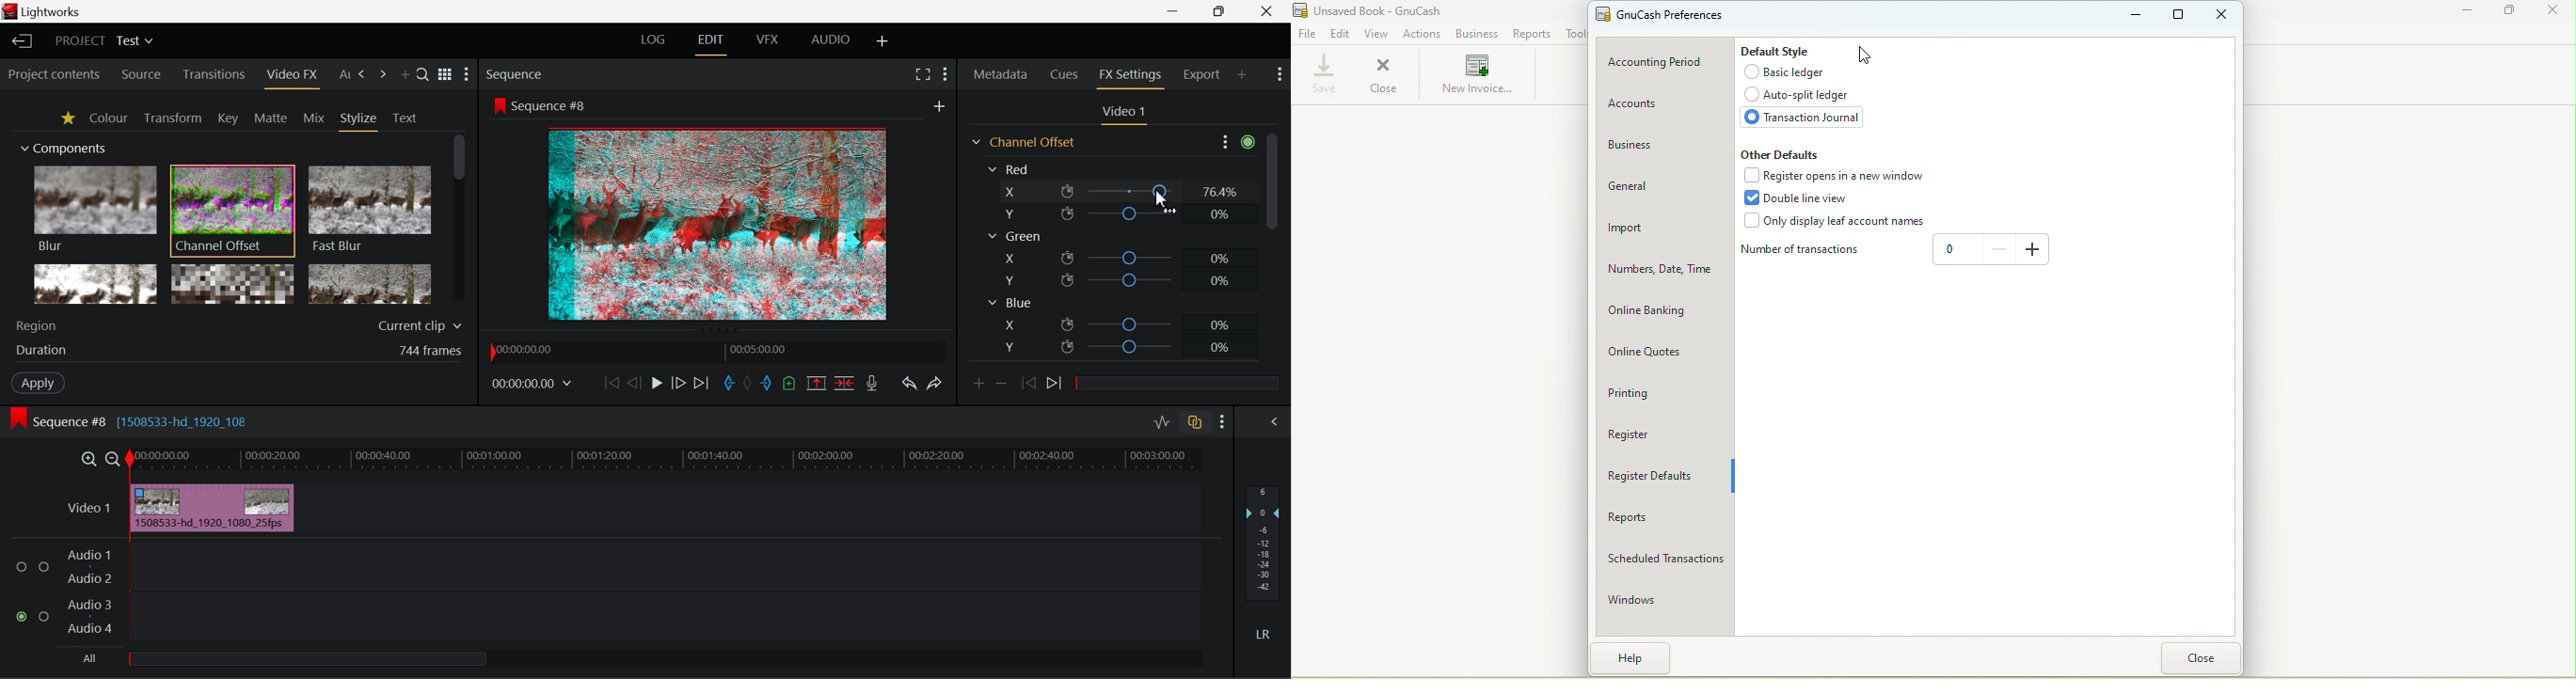 The height and width of the screenshot is (700, 2576). I want to click on Next Tab, so click(363, 75).